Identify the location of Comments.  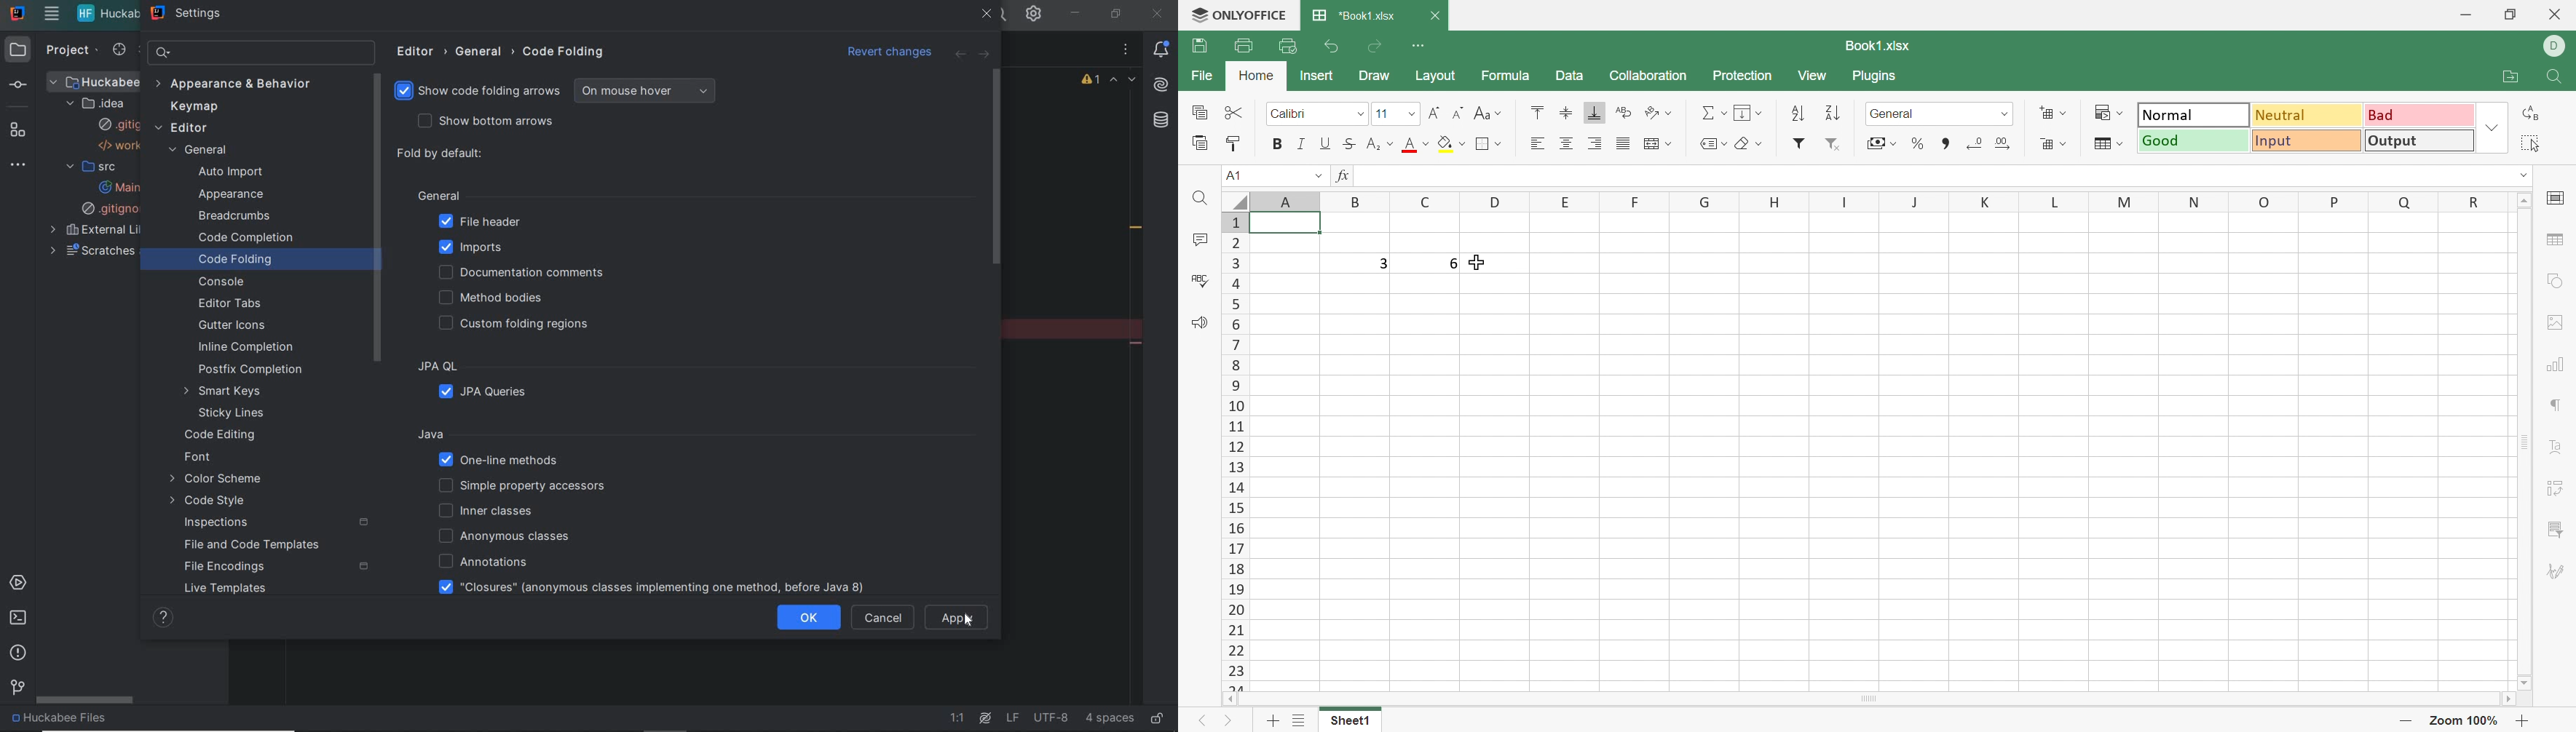
(1201, 240).